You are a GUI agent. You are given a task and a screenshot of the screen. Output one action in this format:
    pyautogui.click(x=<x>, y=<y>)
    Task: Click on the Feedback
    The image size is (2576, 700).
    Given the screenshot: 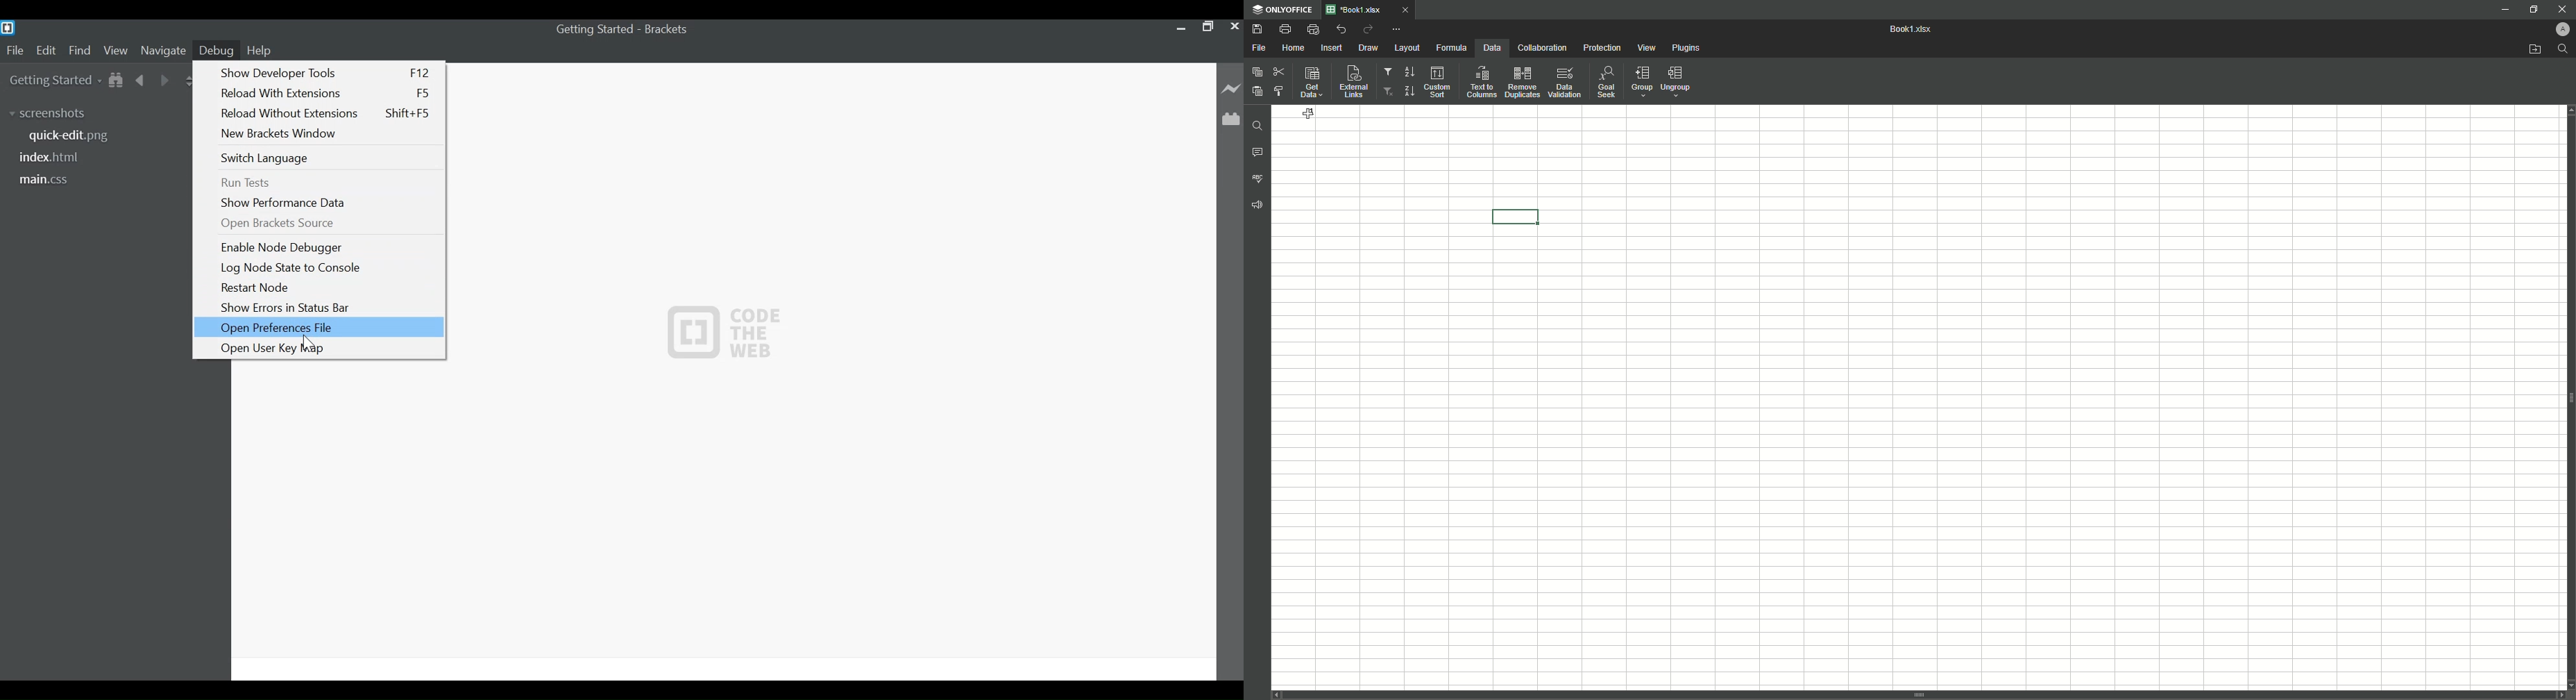 What is the action you would take?
    pyautogui.click(x=1259, y=209)
    